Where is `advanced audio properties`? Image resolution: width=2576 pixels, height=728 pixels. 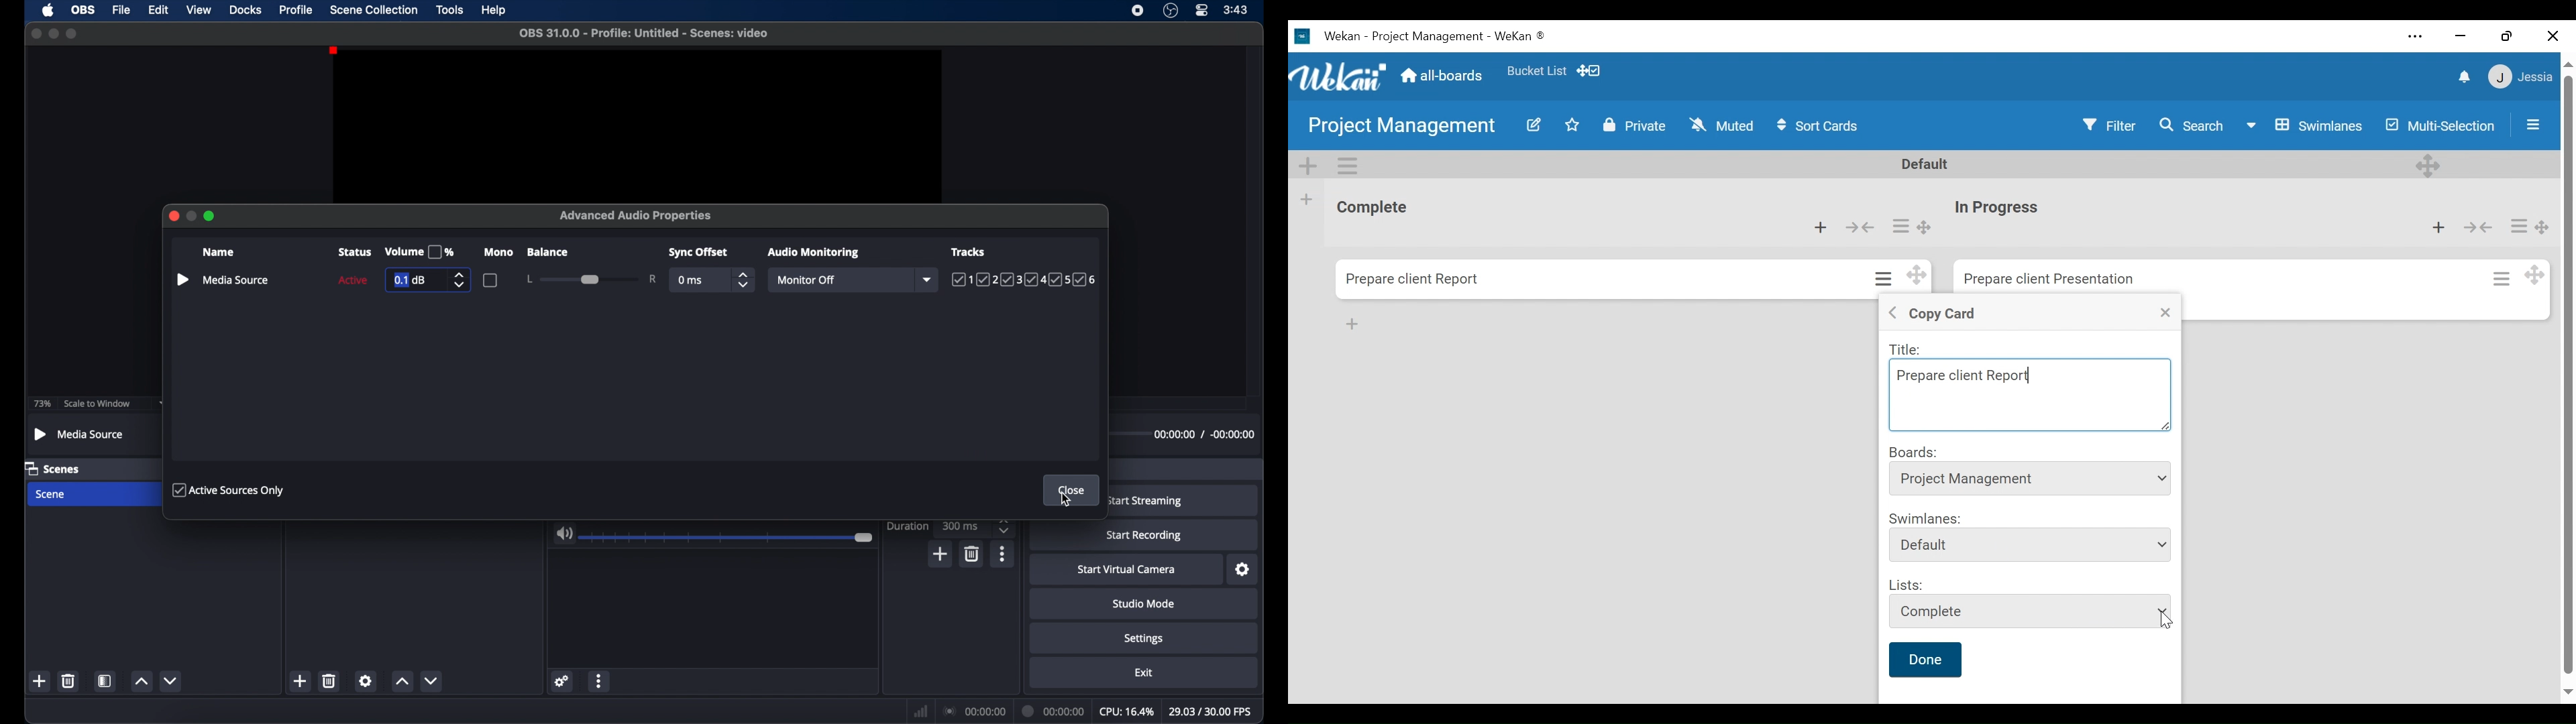 advanced audio properties is located at coordinates (636, 215).